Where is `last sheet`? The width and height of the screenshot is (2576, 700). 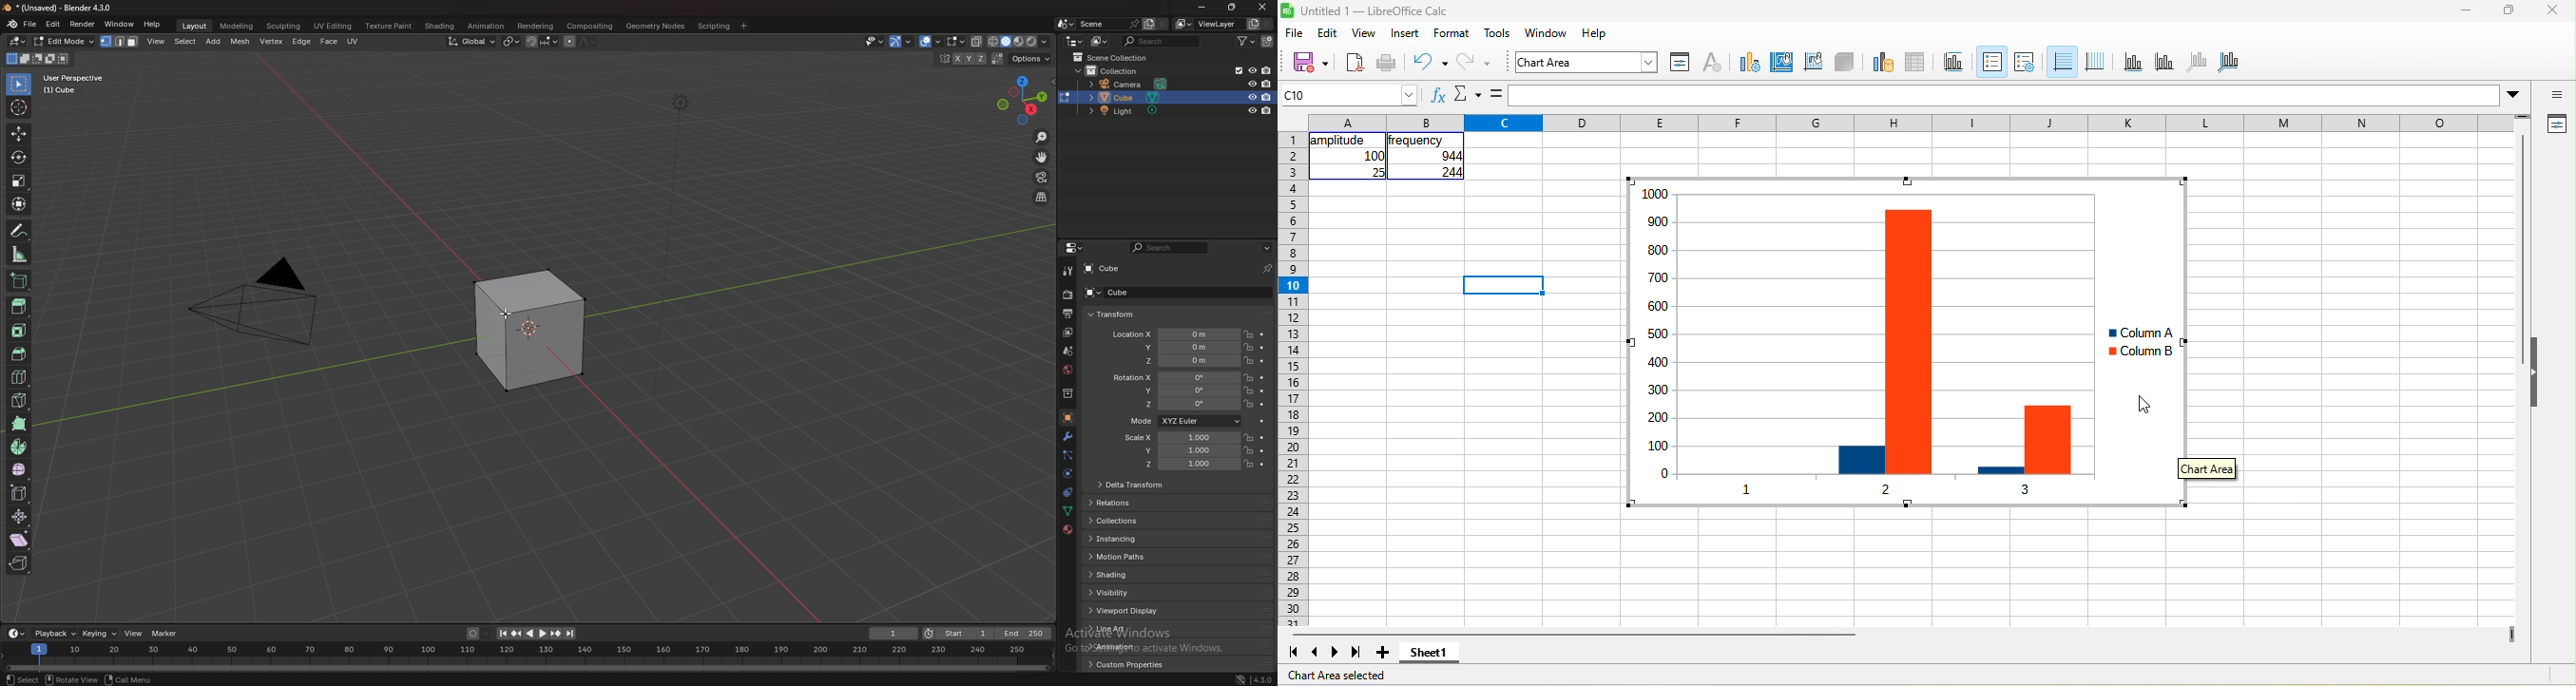
last sheet is located at coordinates (1356, 653).